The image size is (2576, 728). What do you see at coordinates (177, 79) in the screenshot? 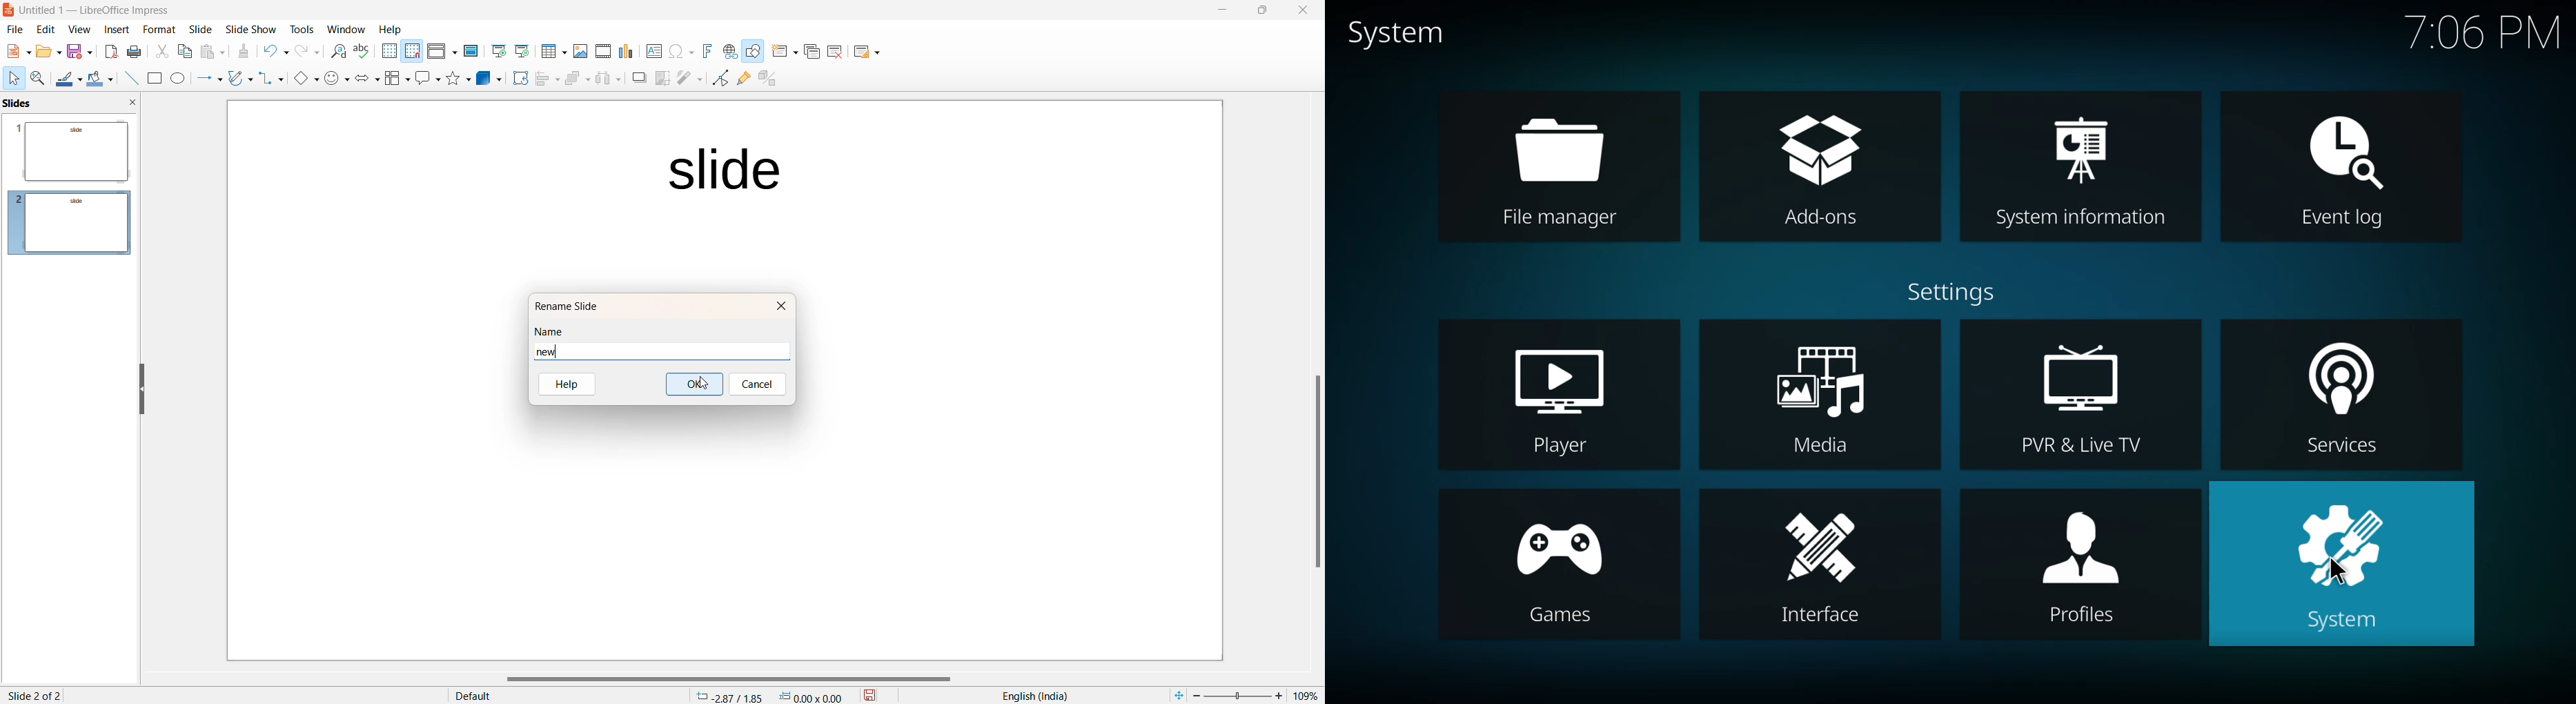
I see `Ellipse` at bounding box center [177, 79].